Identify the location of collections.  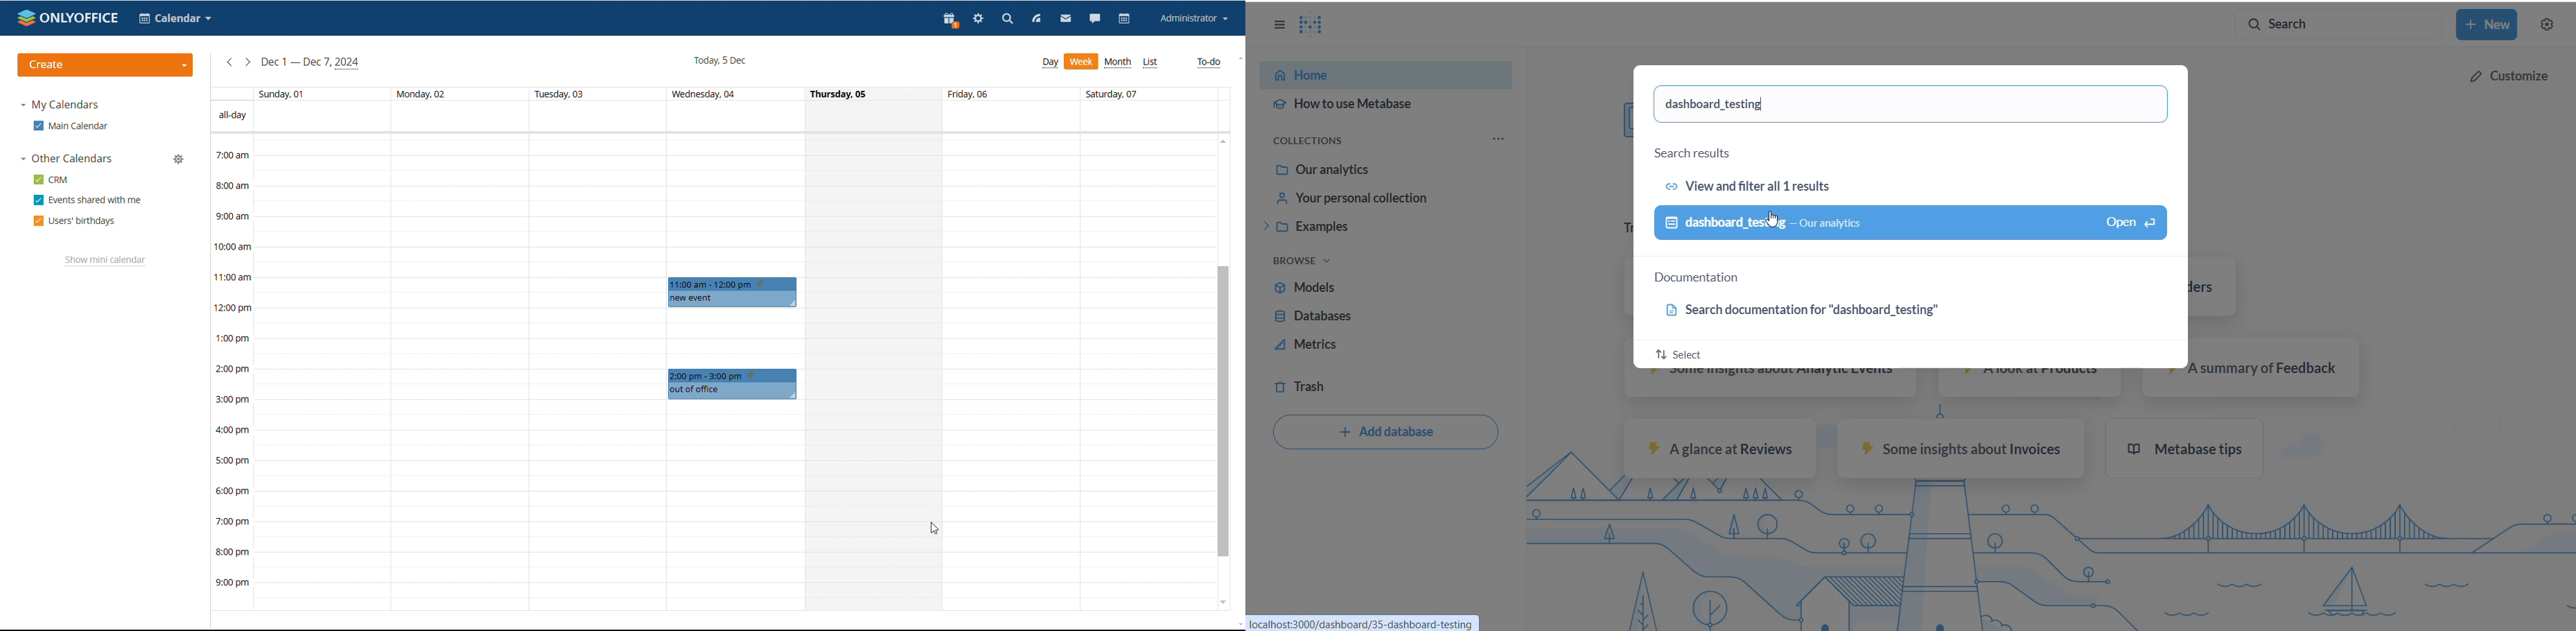
(1321, 141).